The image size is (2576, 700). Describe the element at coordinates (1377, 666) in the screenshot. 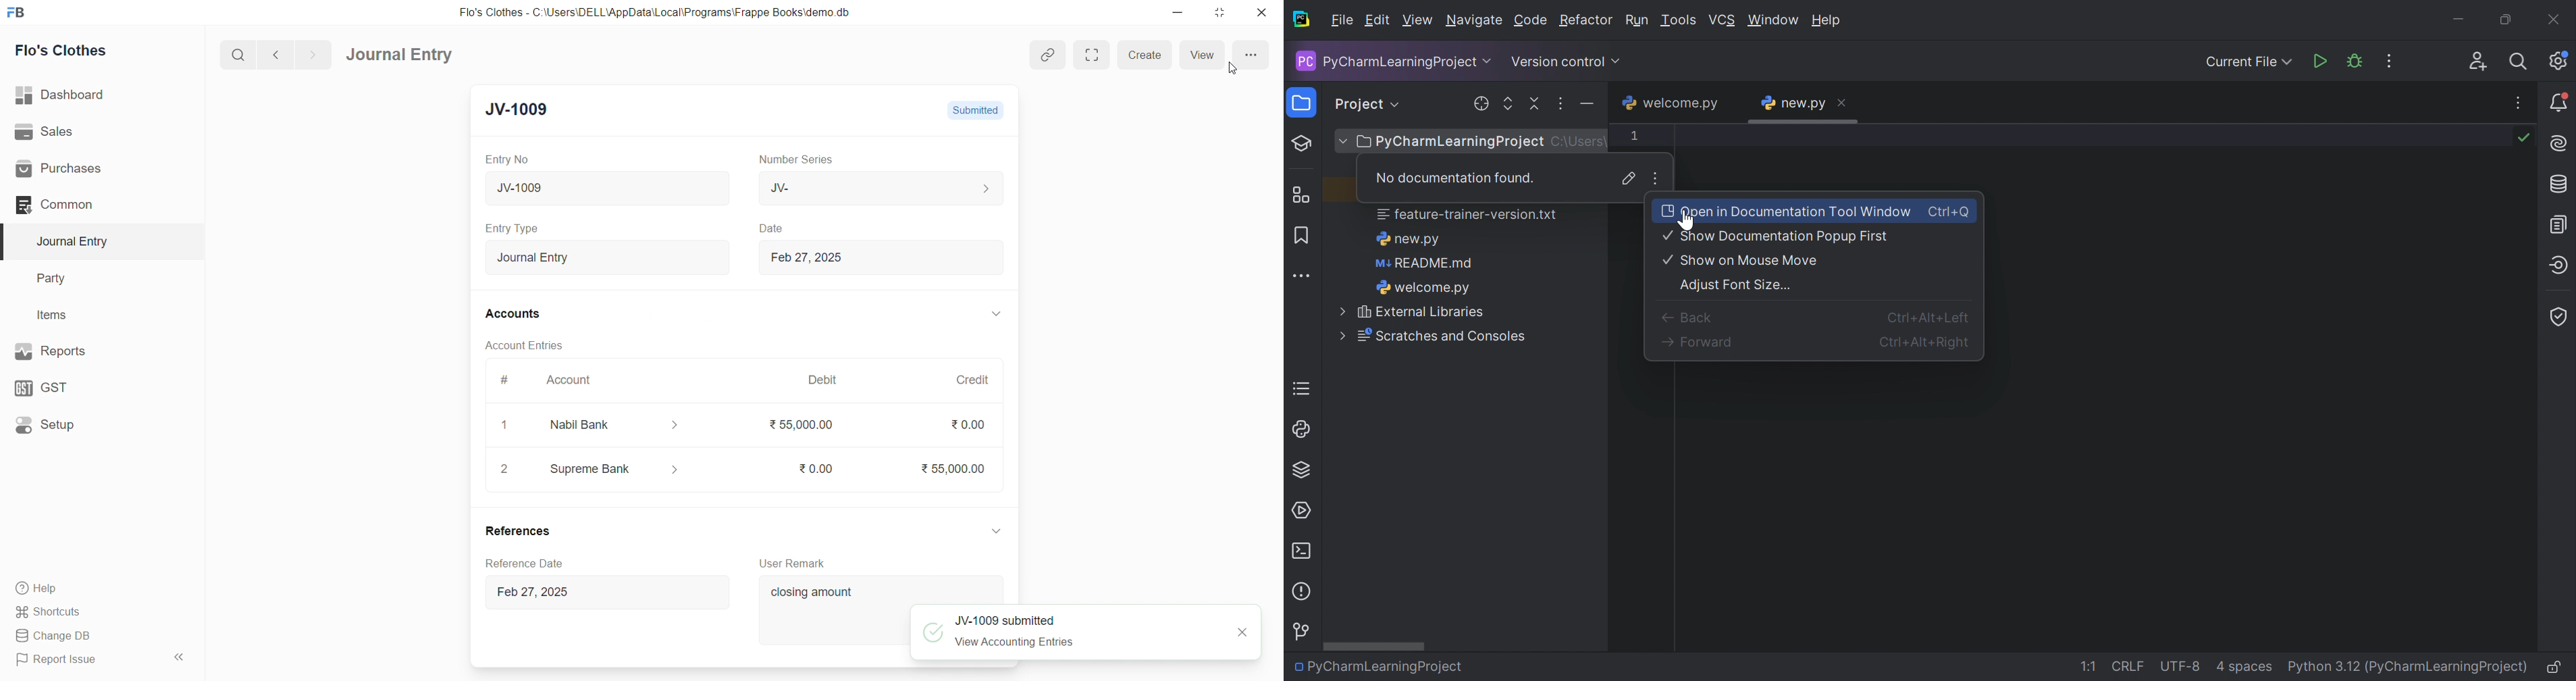

I see `PyCharmLearningProject` at that location.